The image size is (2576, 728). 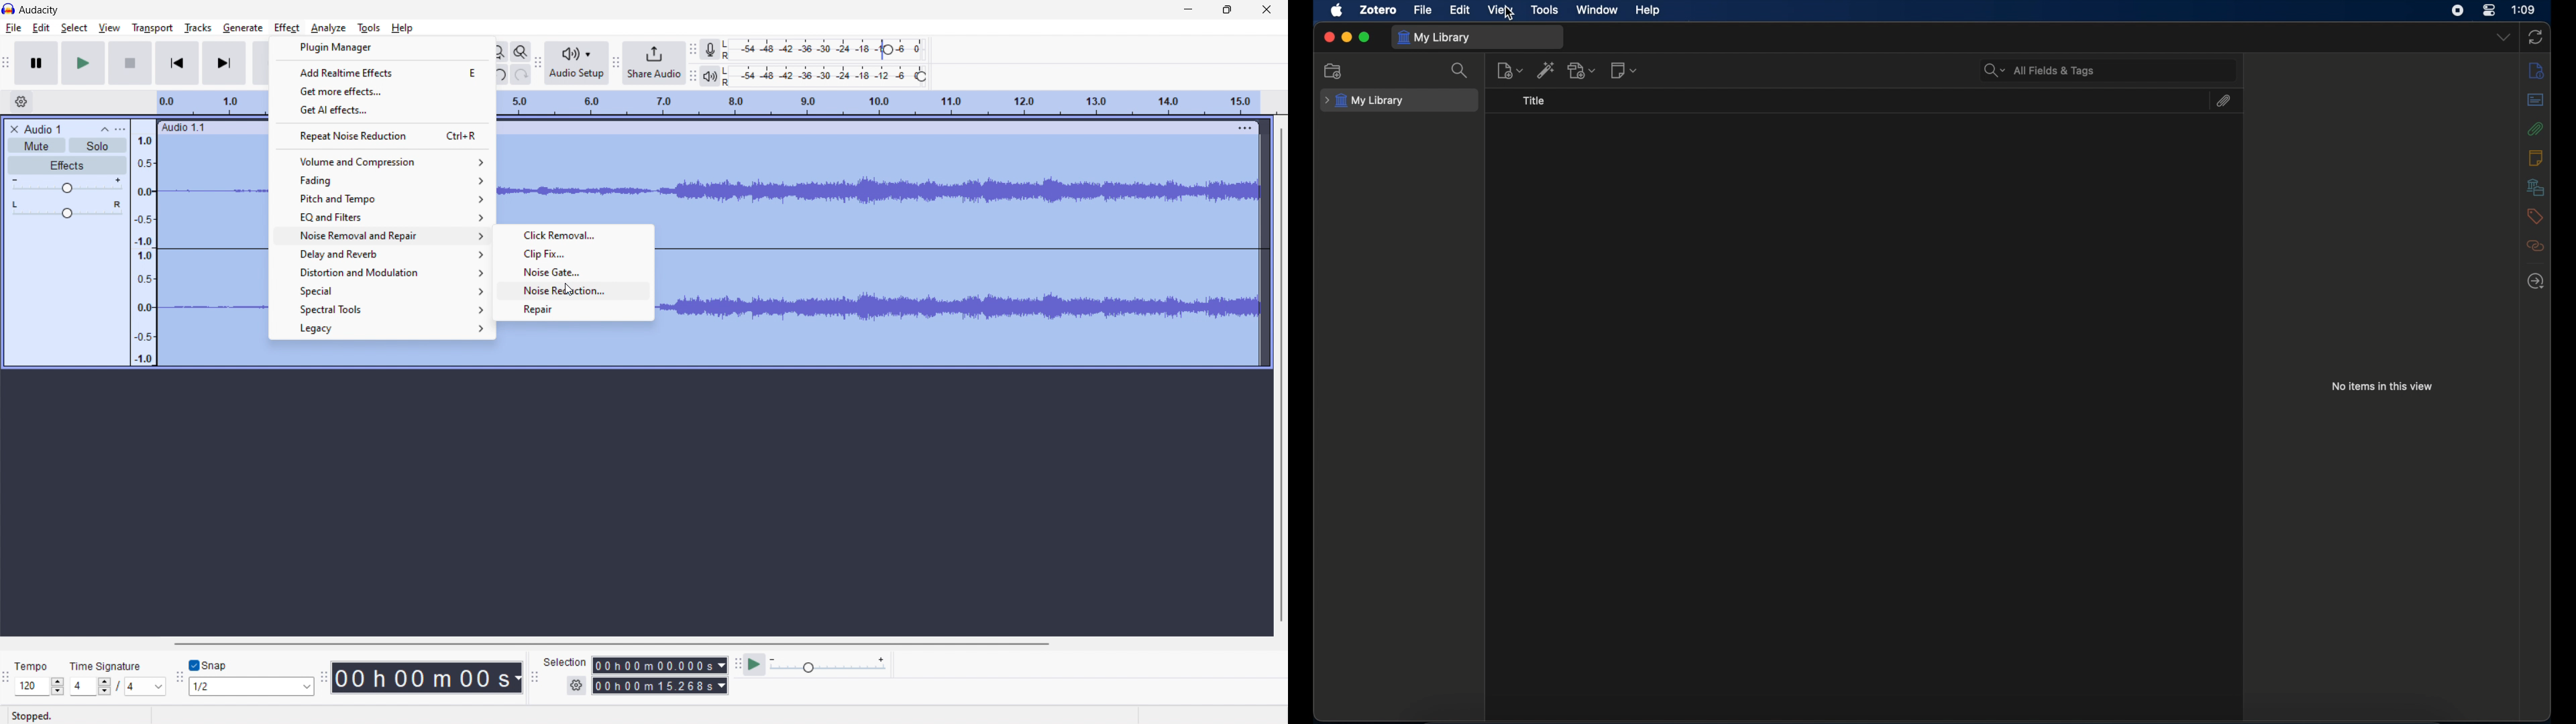 I want to click on view menu, so click(x=121, y=129).